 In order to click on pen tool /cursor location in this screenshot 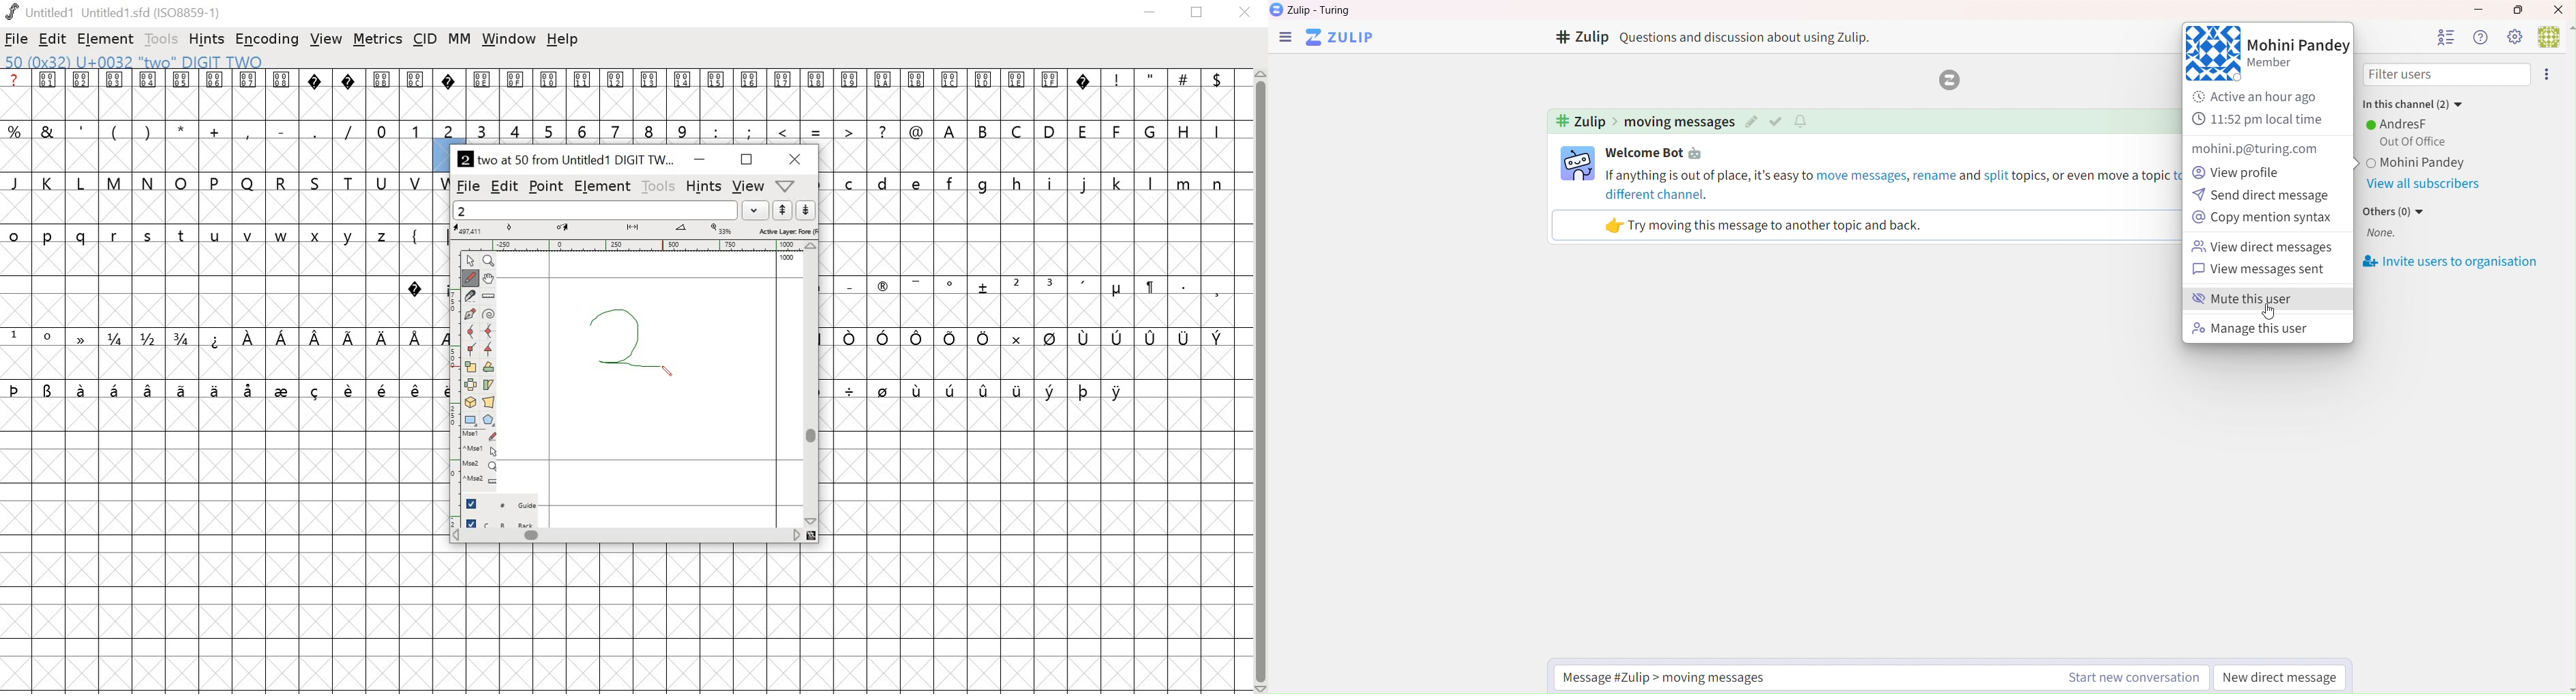, I will do `click(667, 368)`.